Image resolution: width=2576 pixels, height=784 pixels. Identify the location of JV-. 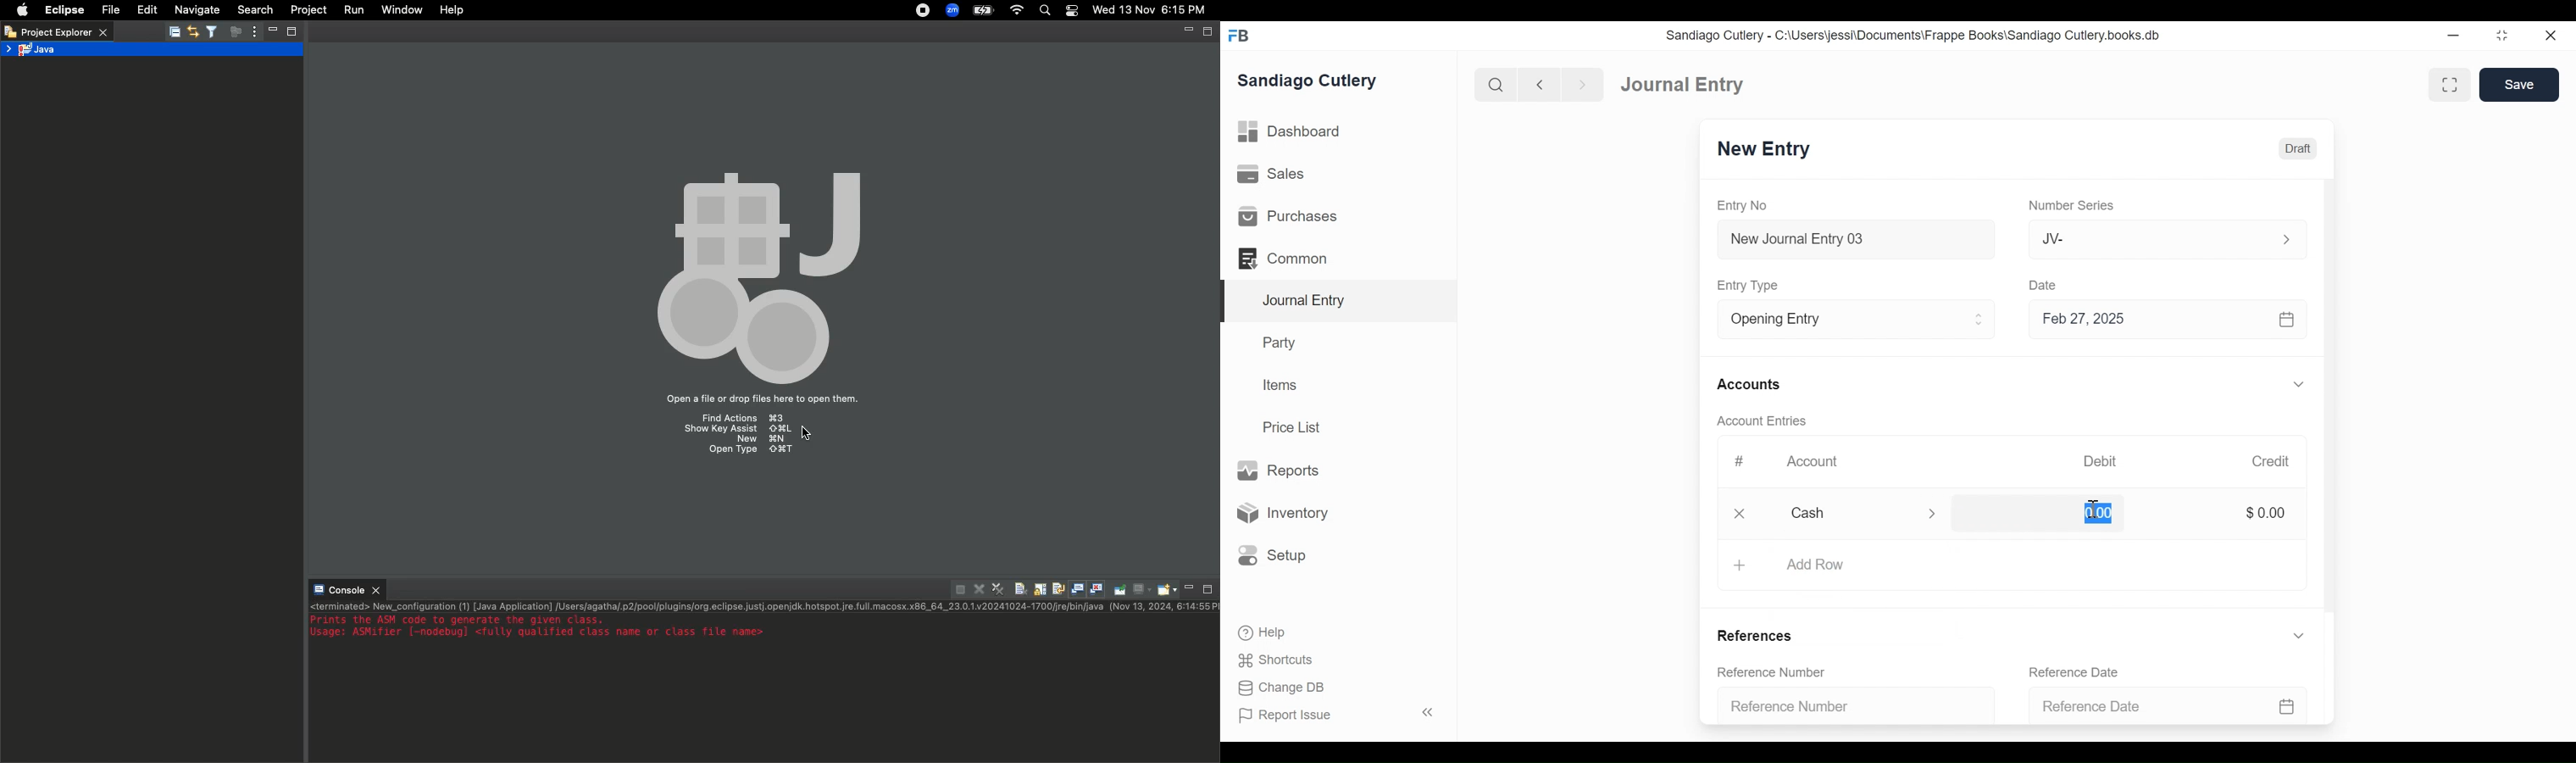
(2142, 238).